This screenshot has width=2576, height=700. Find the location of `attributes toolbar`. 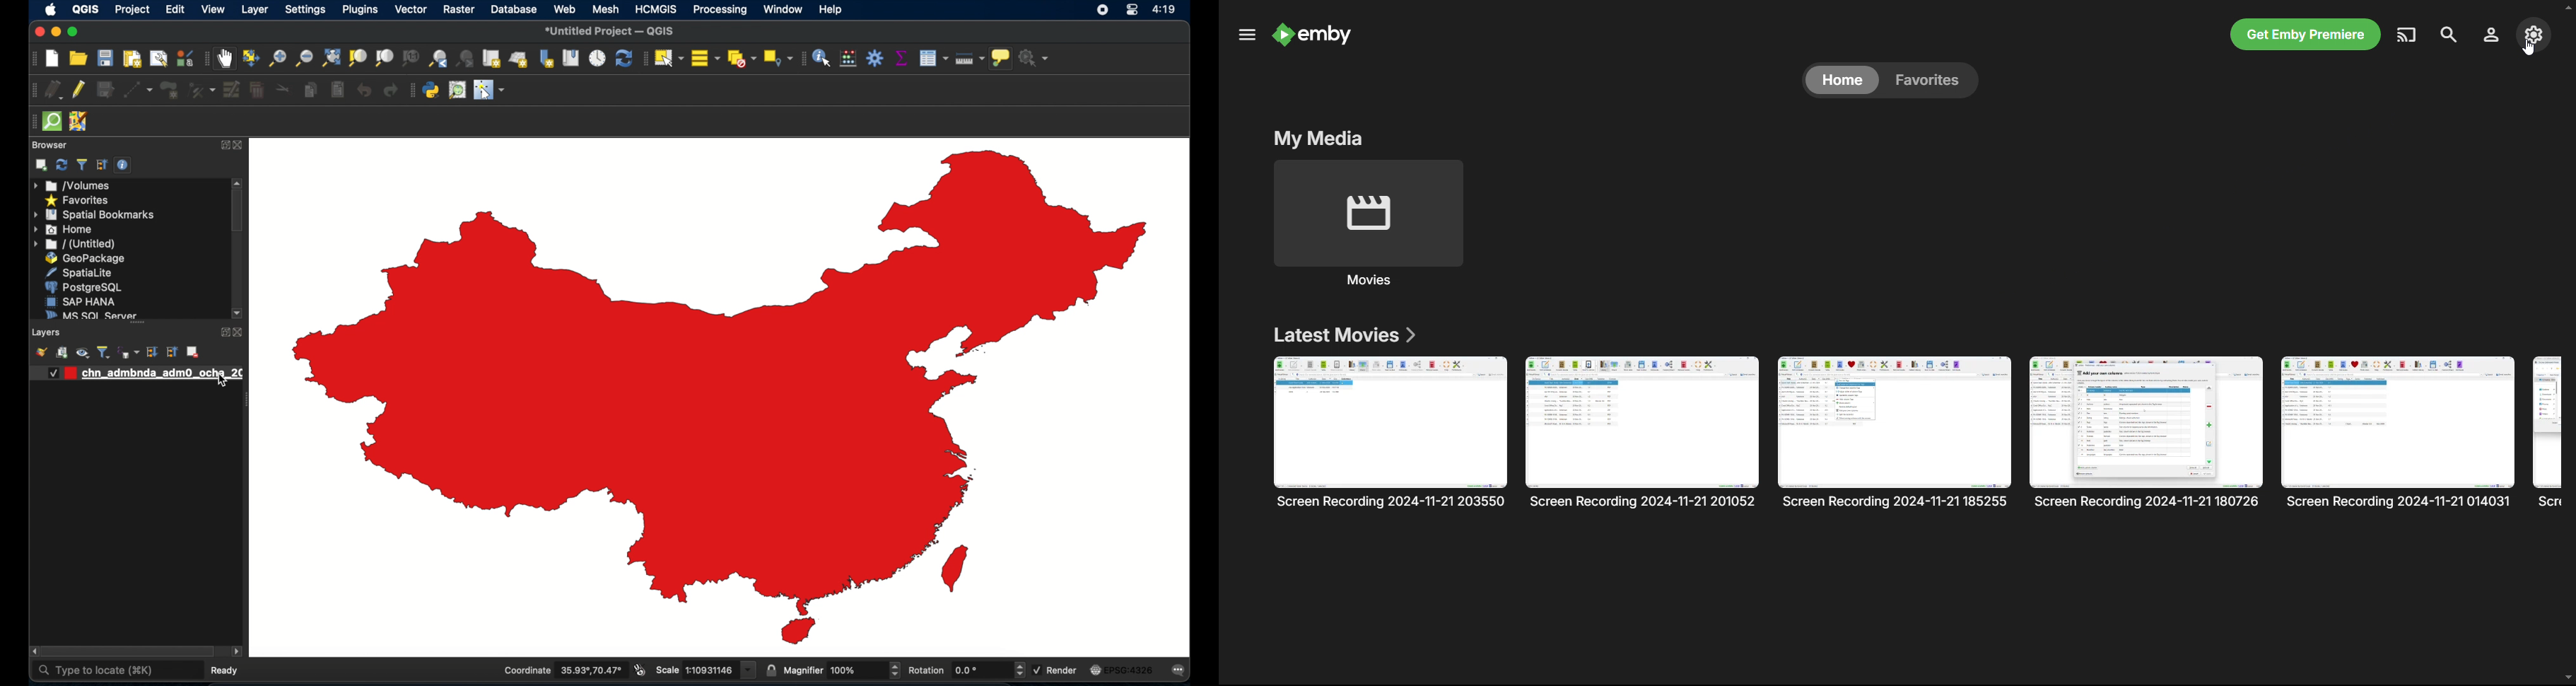

attributes toolbar is located at coordinates (801, 60).